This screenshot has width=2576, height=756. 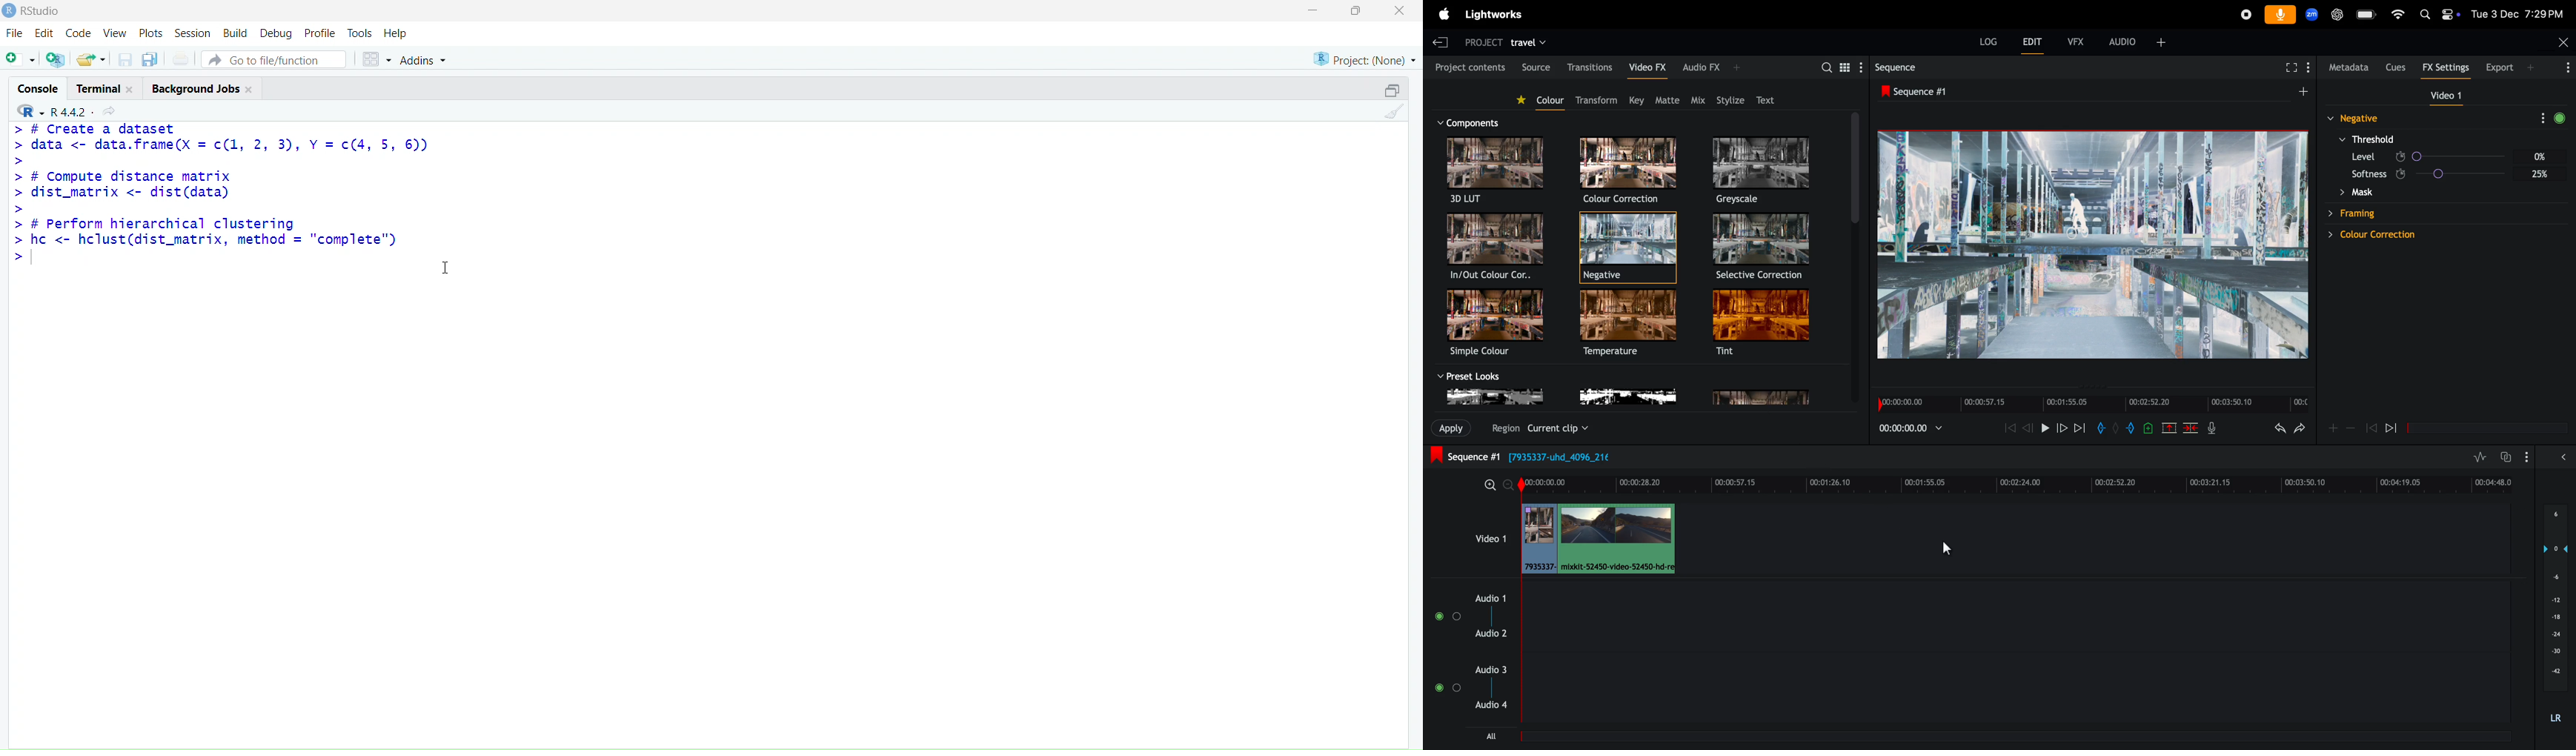 I want to click on audio +, so click(x=2134, y=41).